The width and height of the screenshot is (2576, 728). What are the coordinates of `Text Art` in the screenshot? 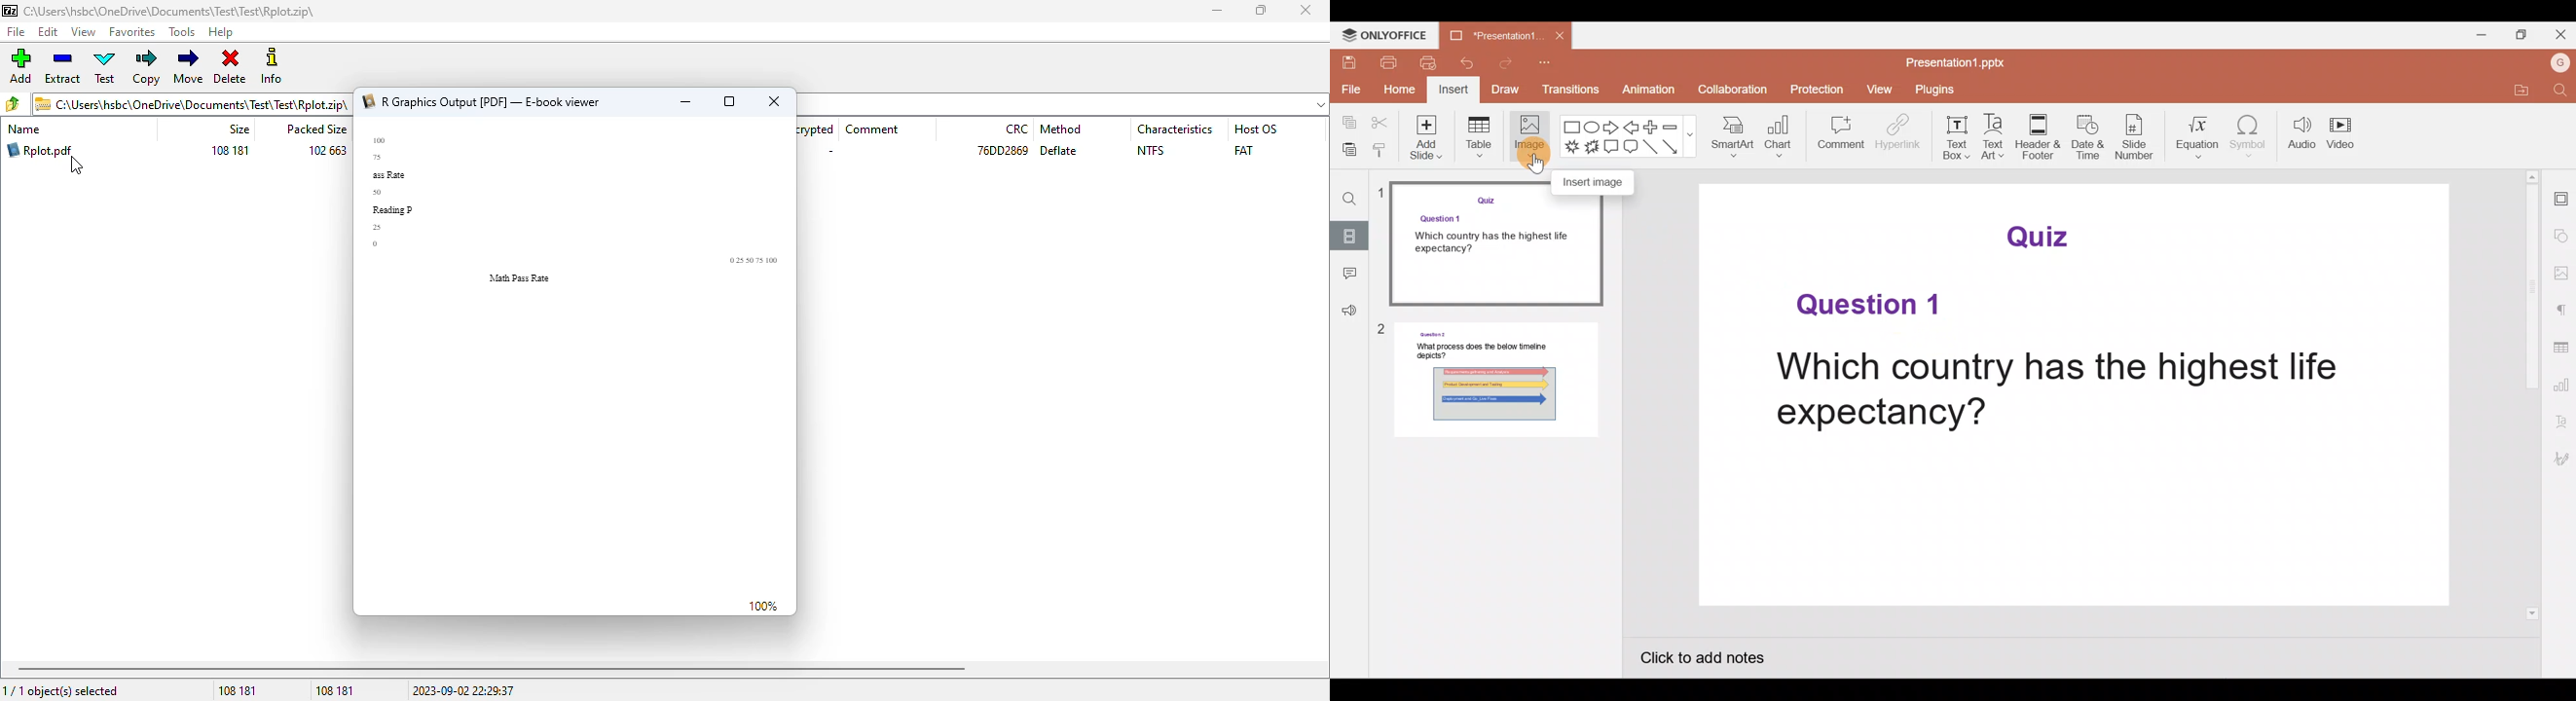 It's located at (1994, 137).